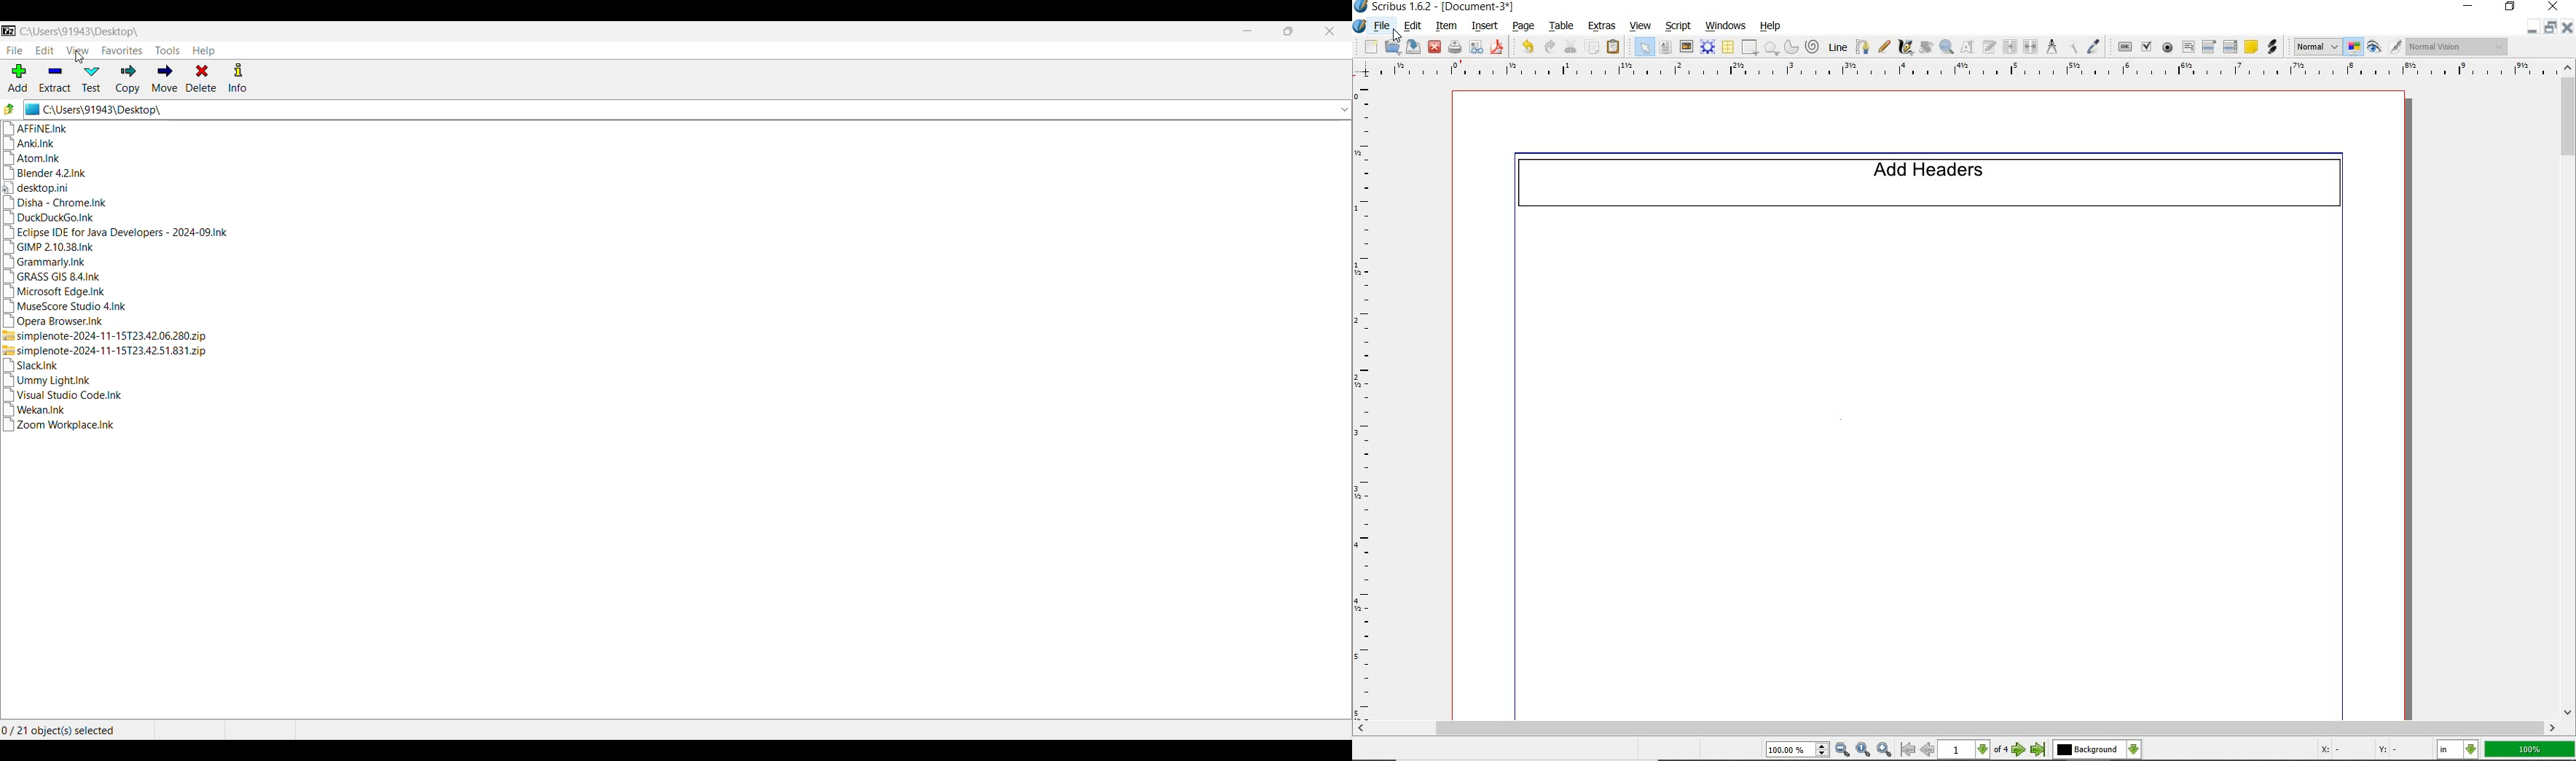 This screenshot has height=784, width=2576. I want to click on 0 / 21 object(s) selected, so click(63, 731).